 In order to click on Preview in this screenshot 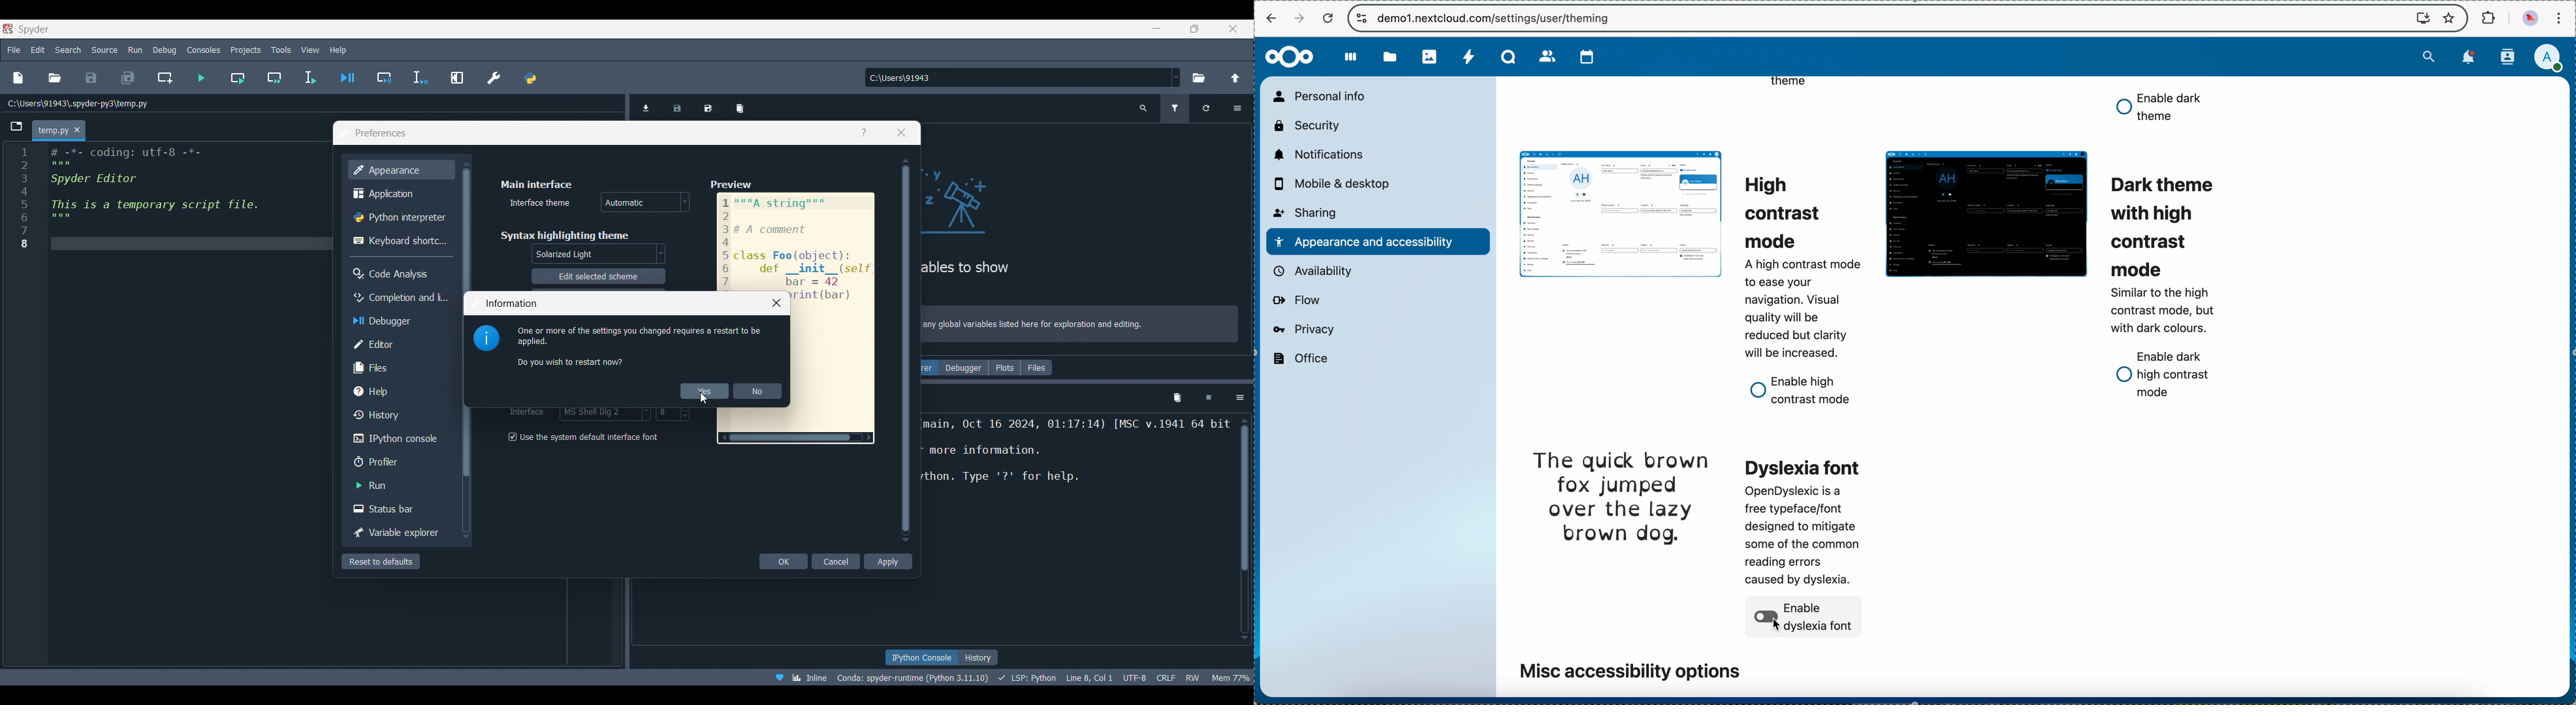, I will do `click(797, 232)`.